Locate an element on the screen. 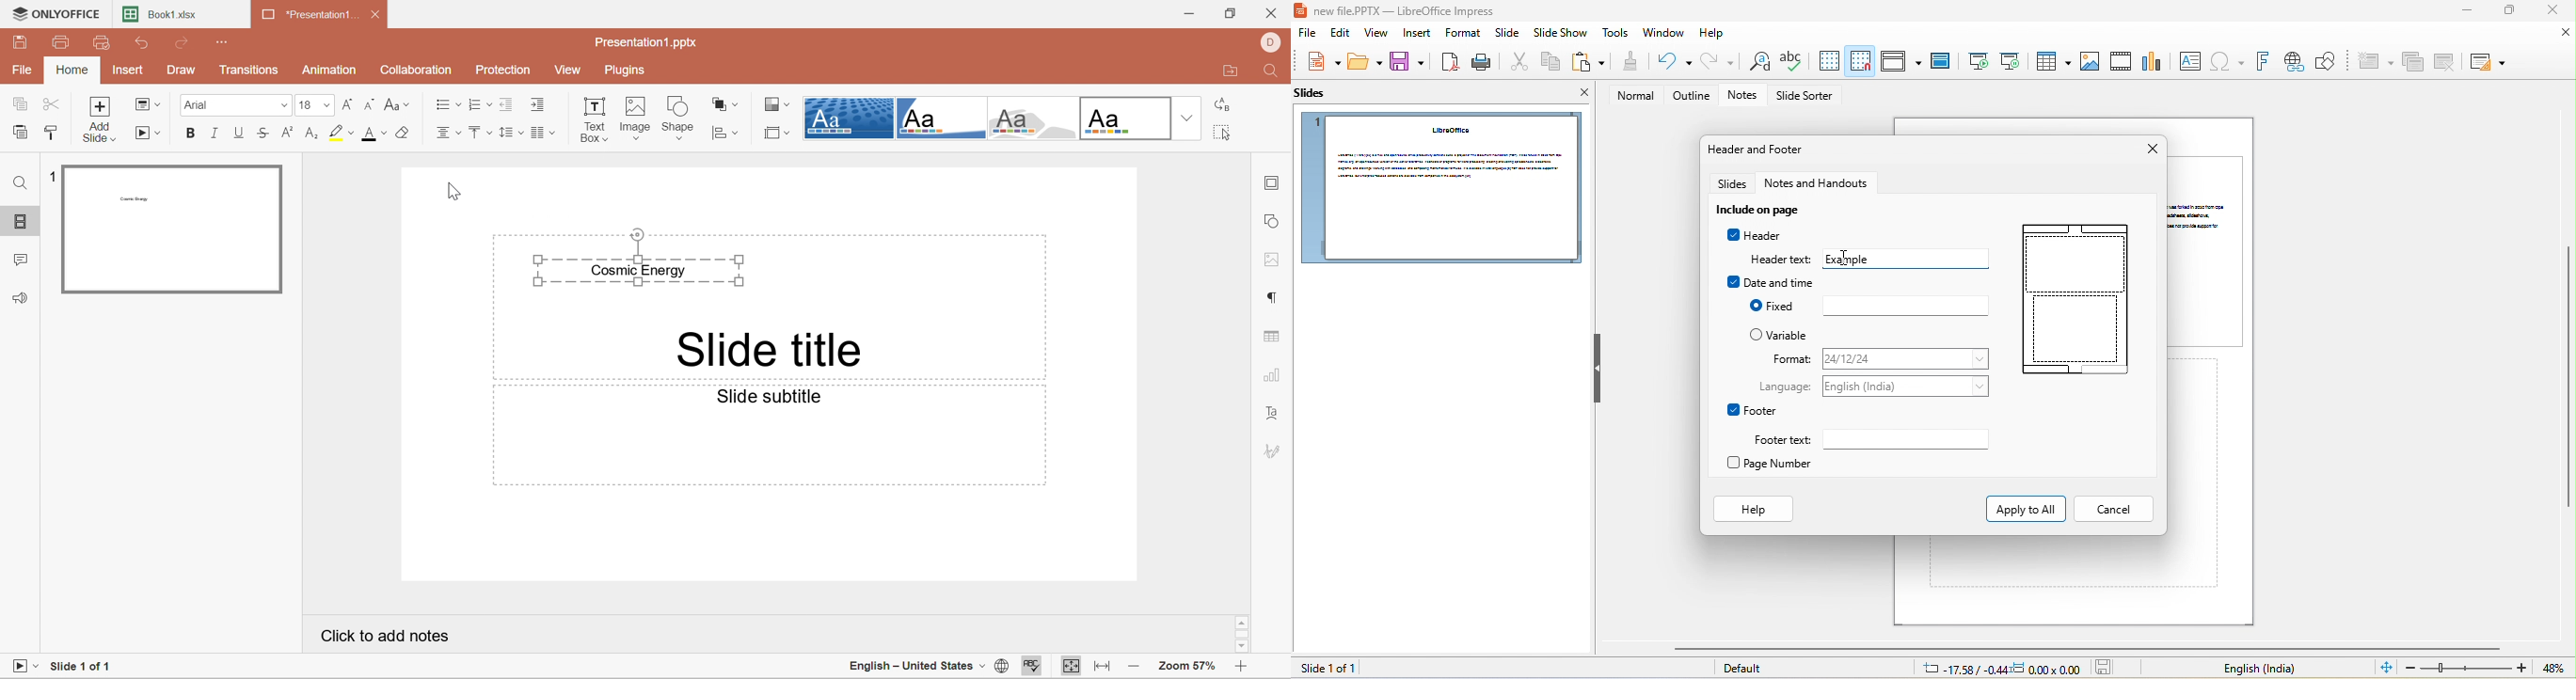  Header is located at coordinates (1753, 235).